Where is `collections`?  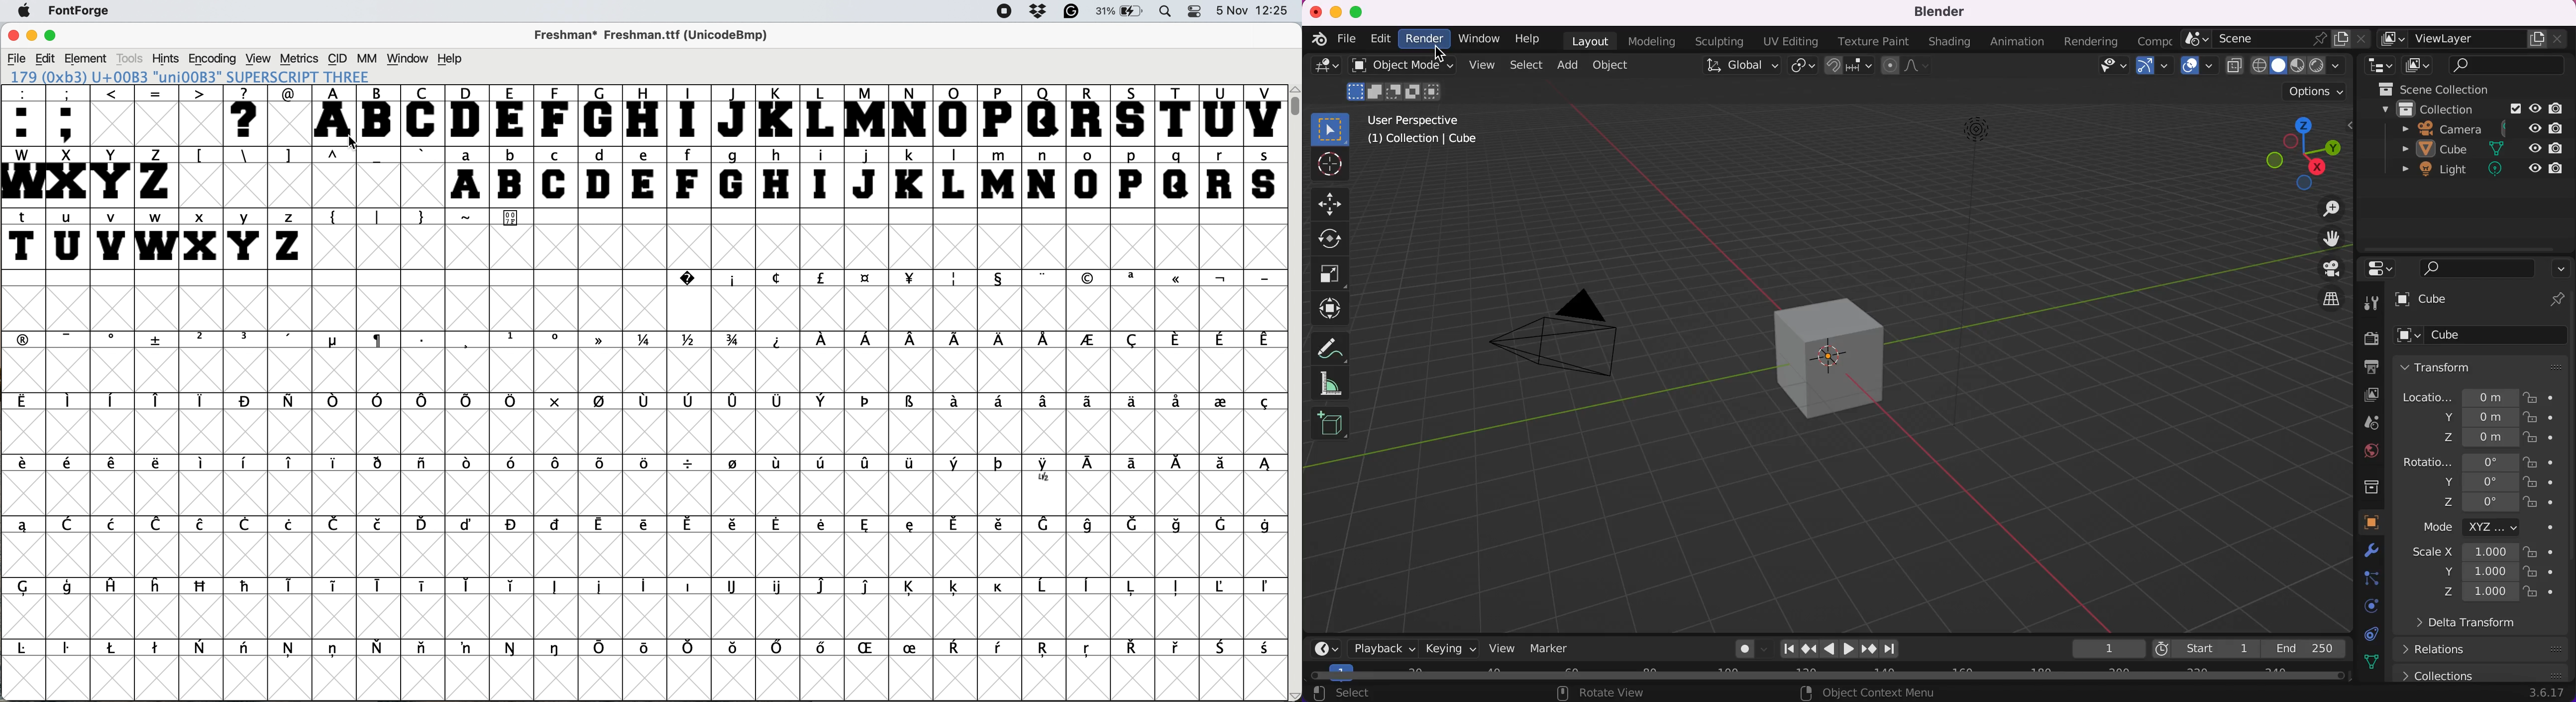 collections is located at coordinates (2363, 486).